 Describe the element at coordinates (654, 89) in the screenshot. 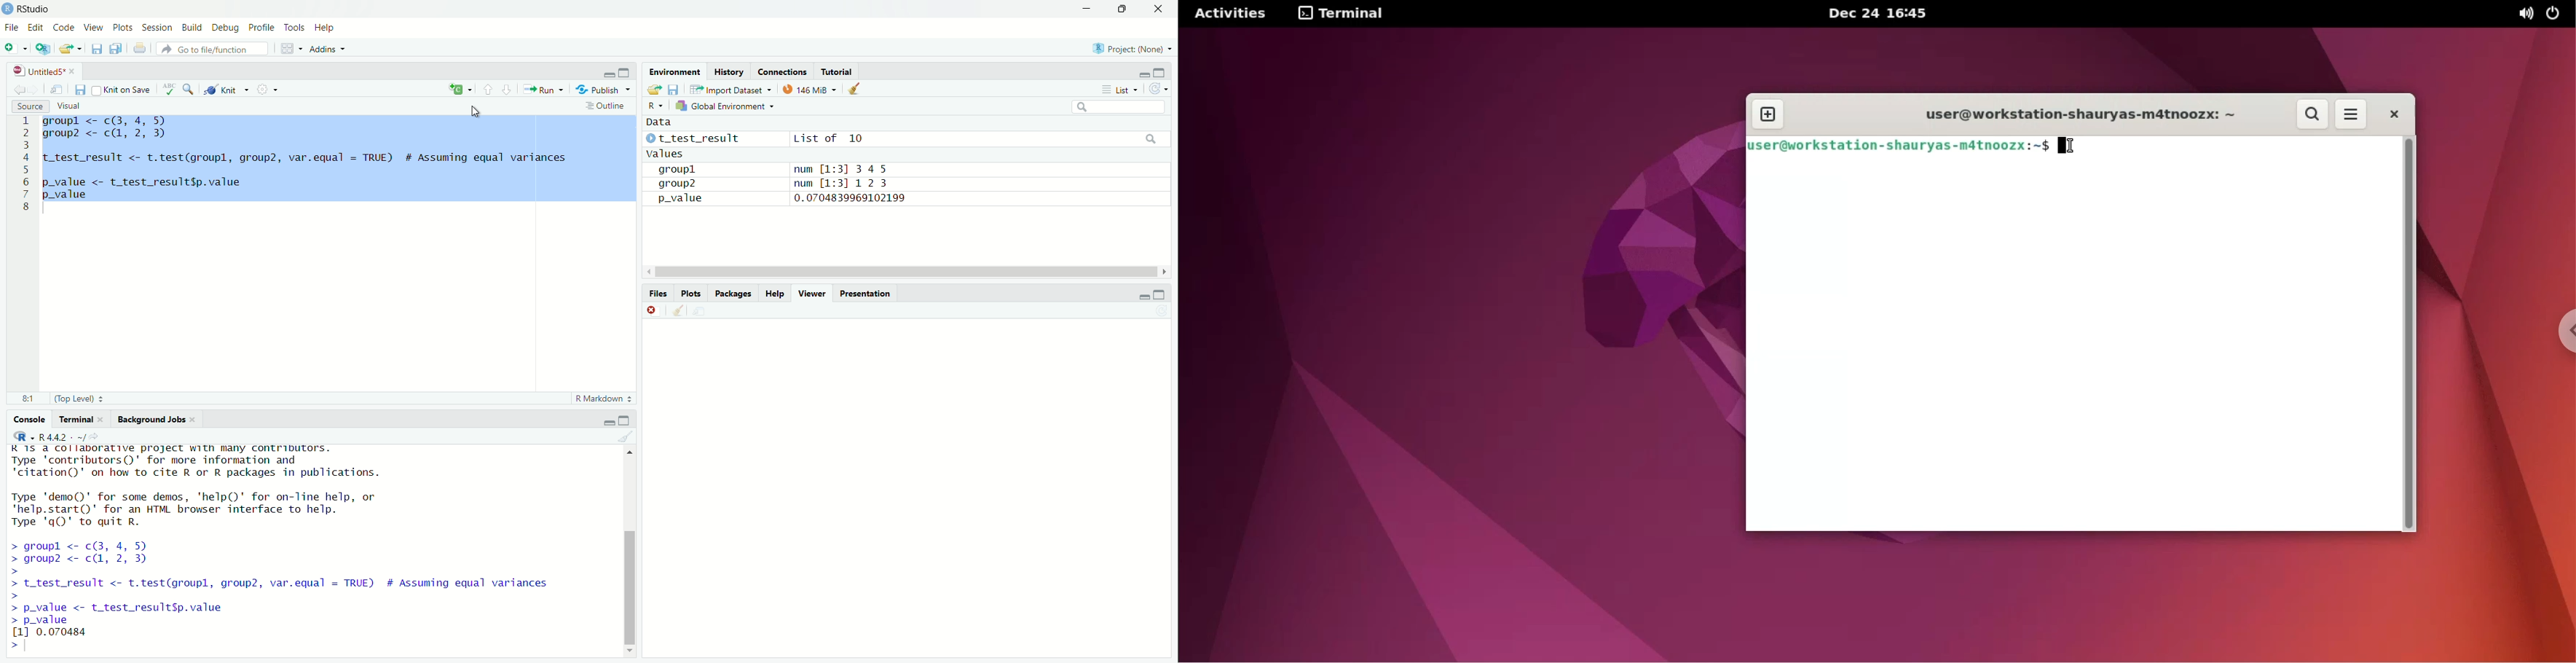

I see `load workspace` at that location.